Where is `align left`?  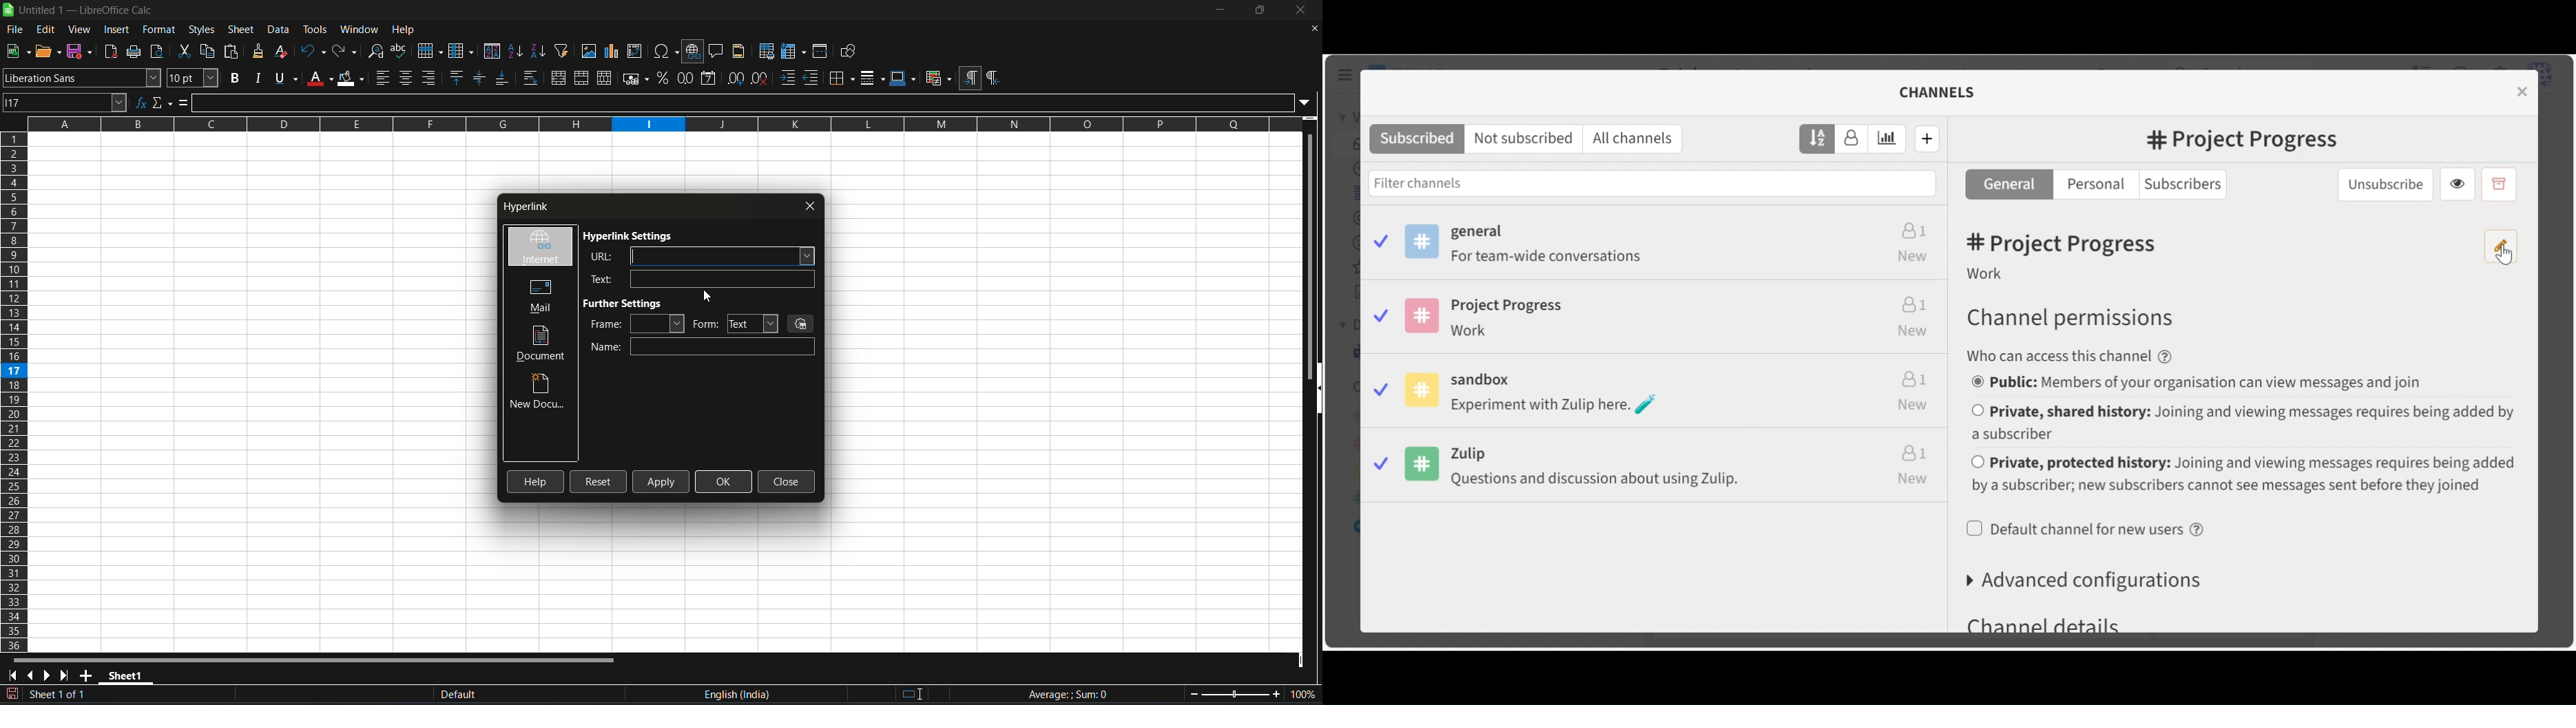
align left is located at coordinates (384, 78).